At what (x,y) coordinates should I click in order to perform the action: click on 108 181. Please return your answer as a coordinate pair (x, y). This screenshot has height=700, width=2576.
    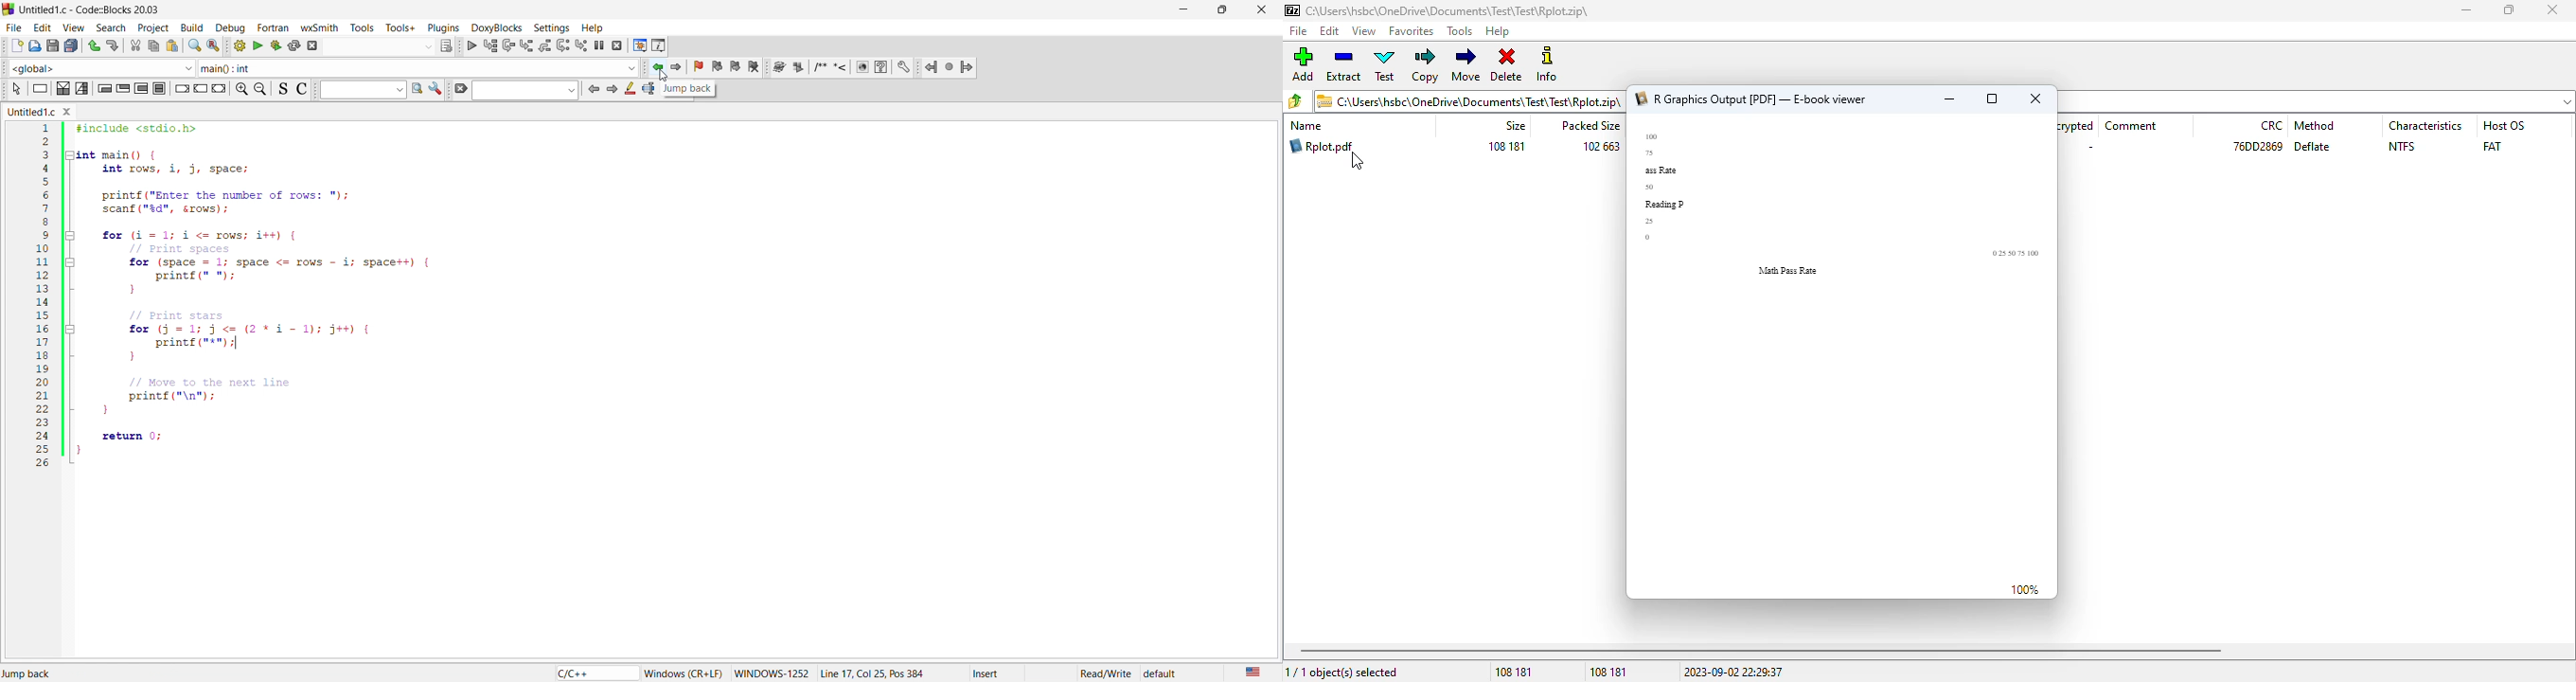
    Looking at the image, I should click on (1609, 672).